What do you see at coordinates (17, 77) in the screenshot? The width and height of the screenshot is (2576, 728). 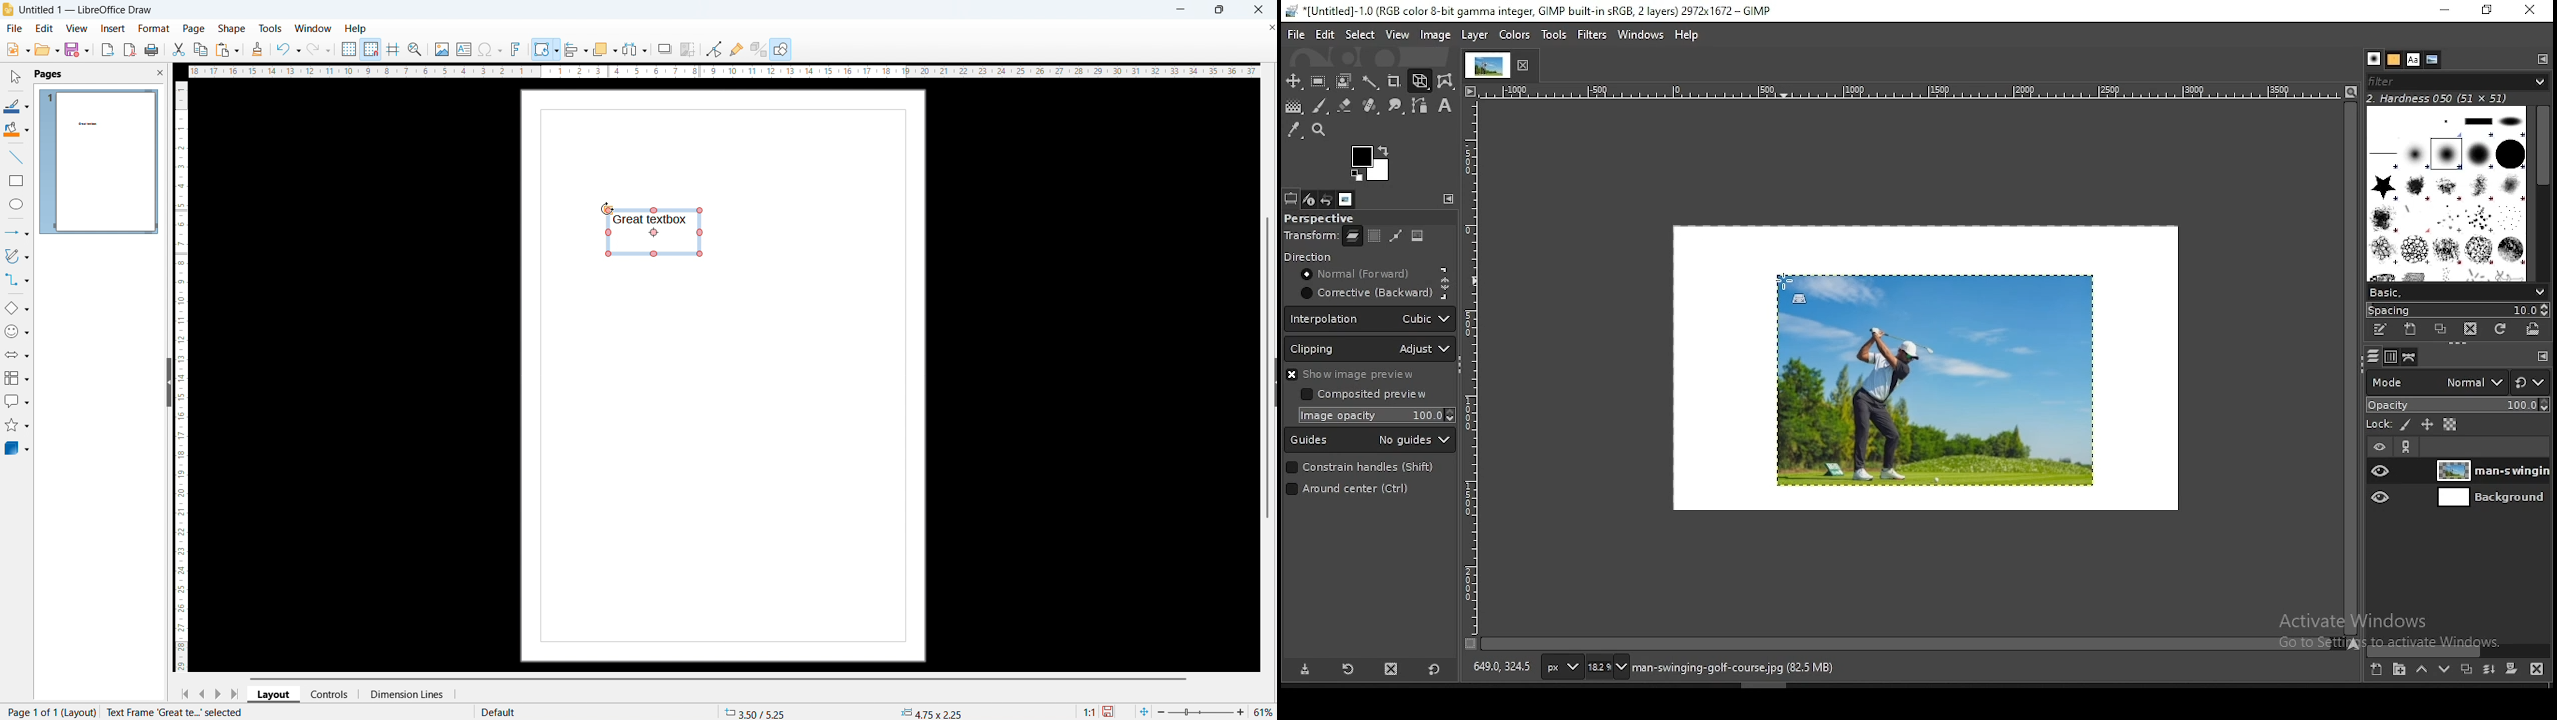 I see `select` at bounding box center [17, 77].